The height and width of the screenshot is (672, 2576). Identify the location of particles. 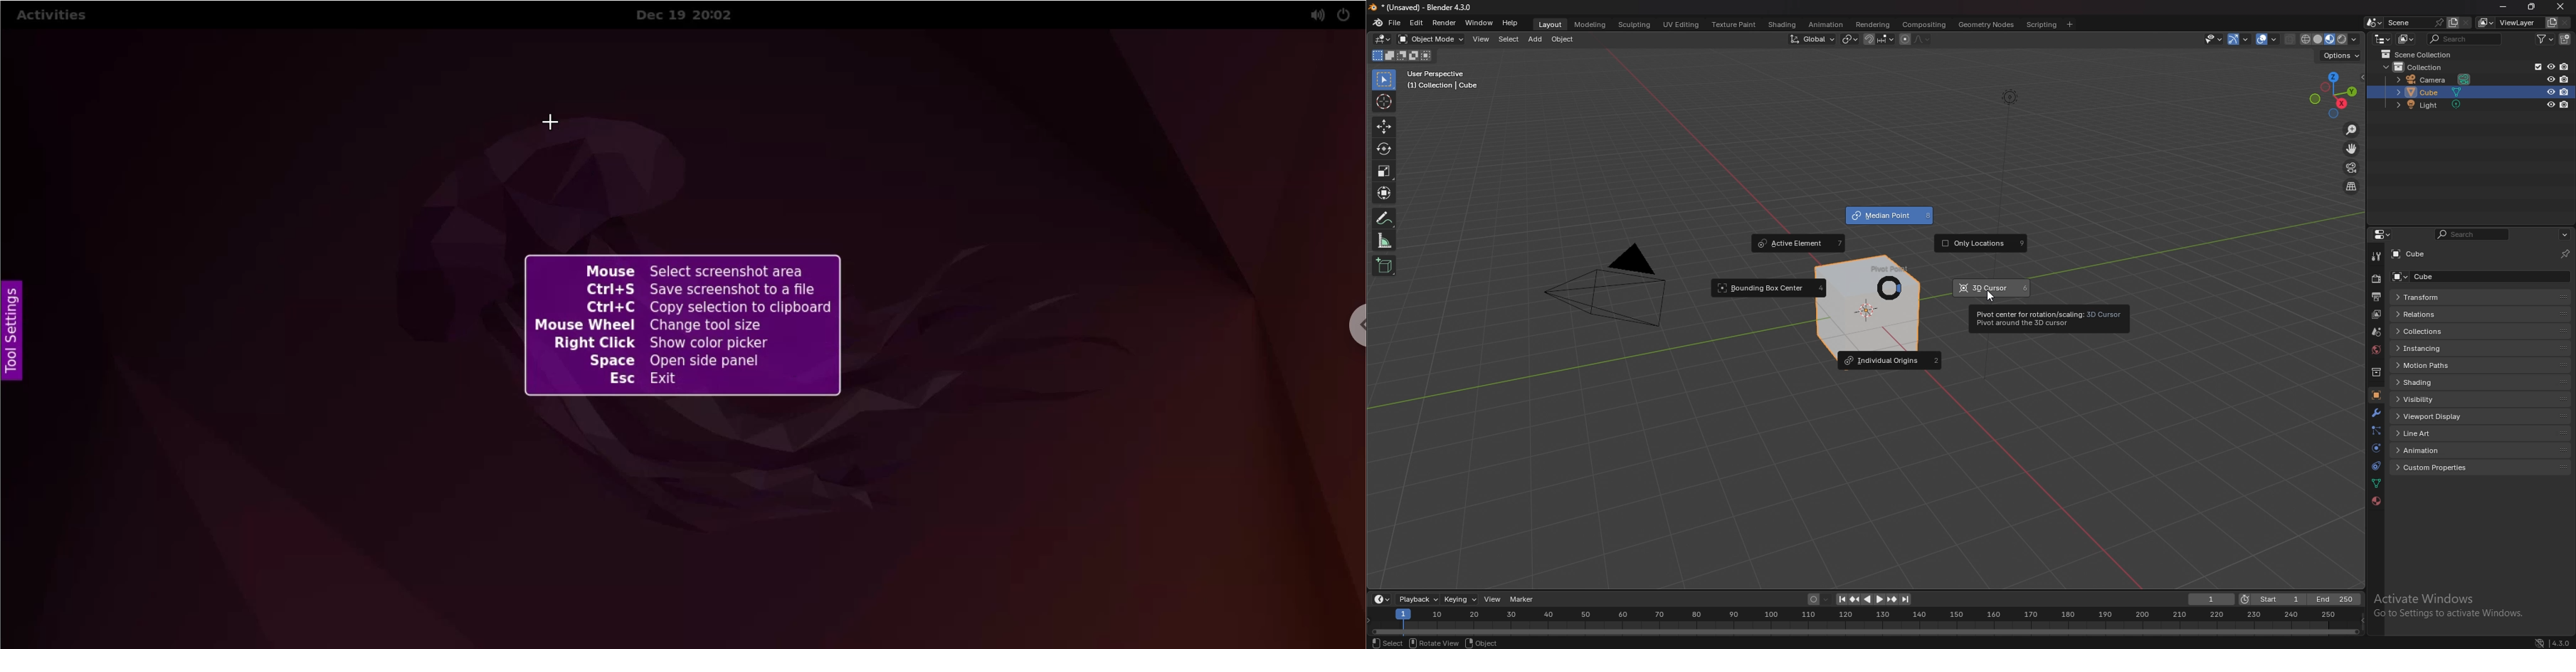
(2374, 430).